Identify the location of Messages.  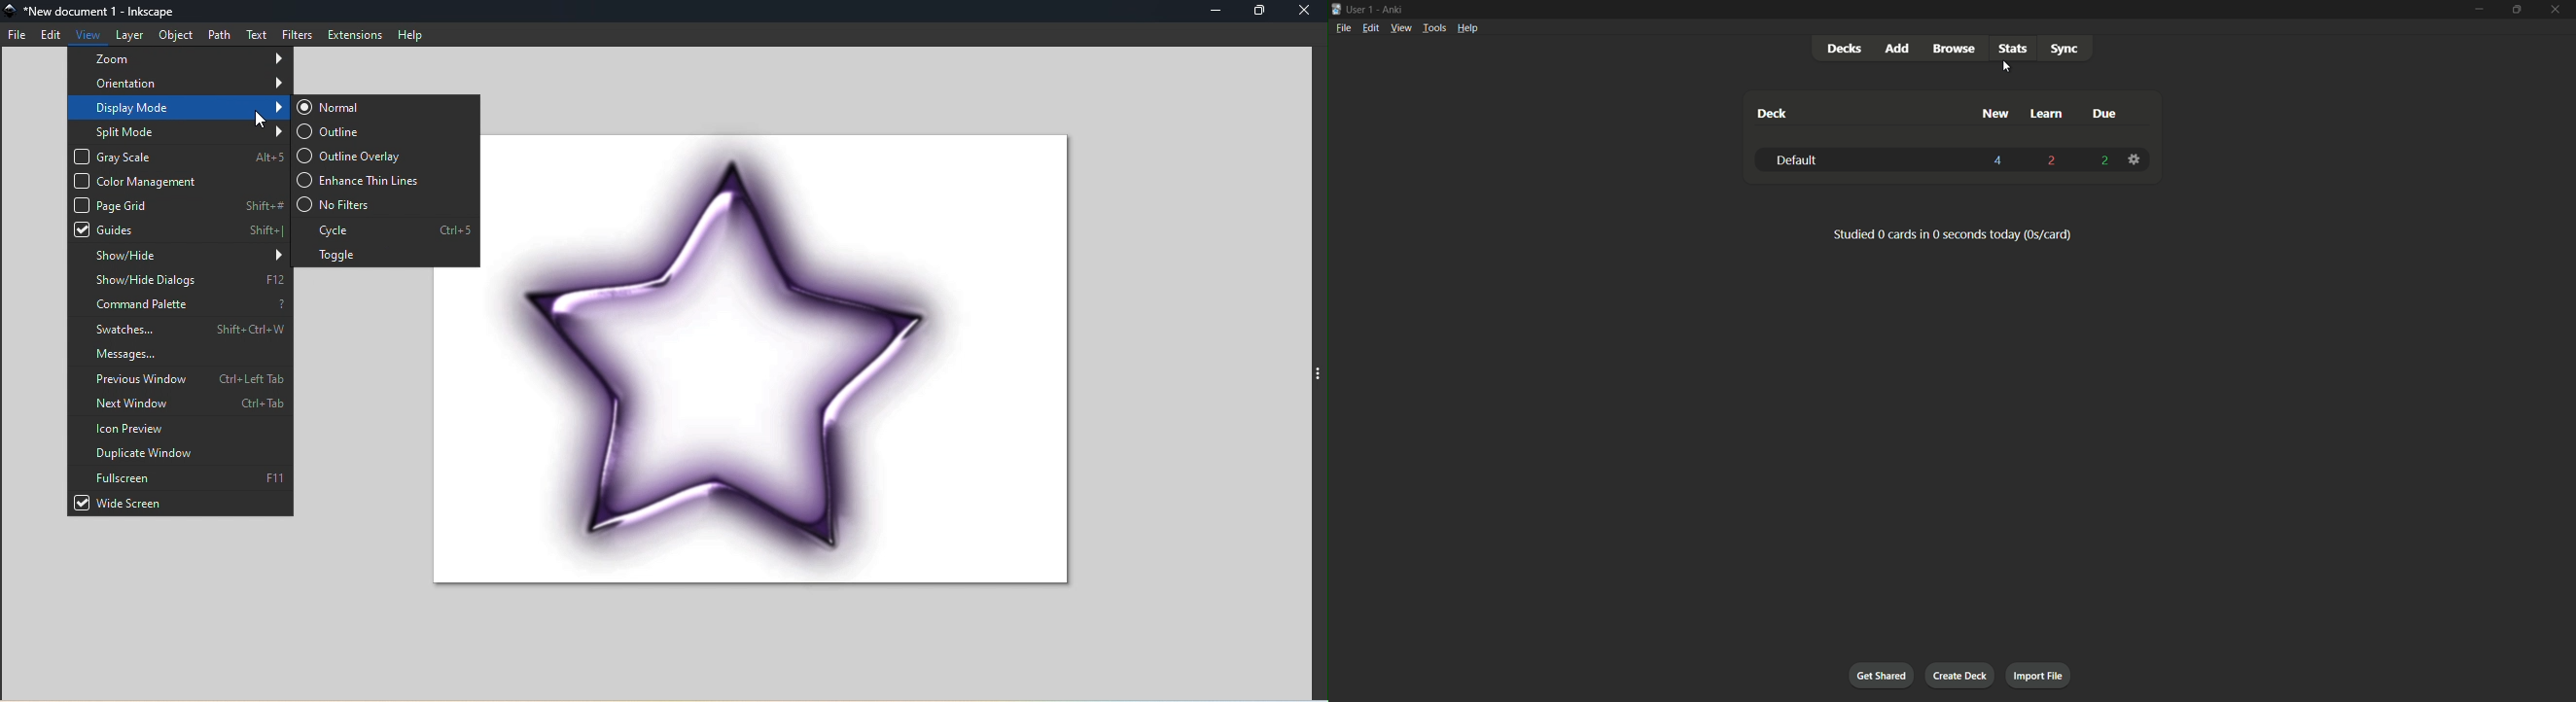
(180, 352).